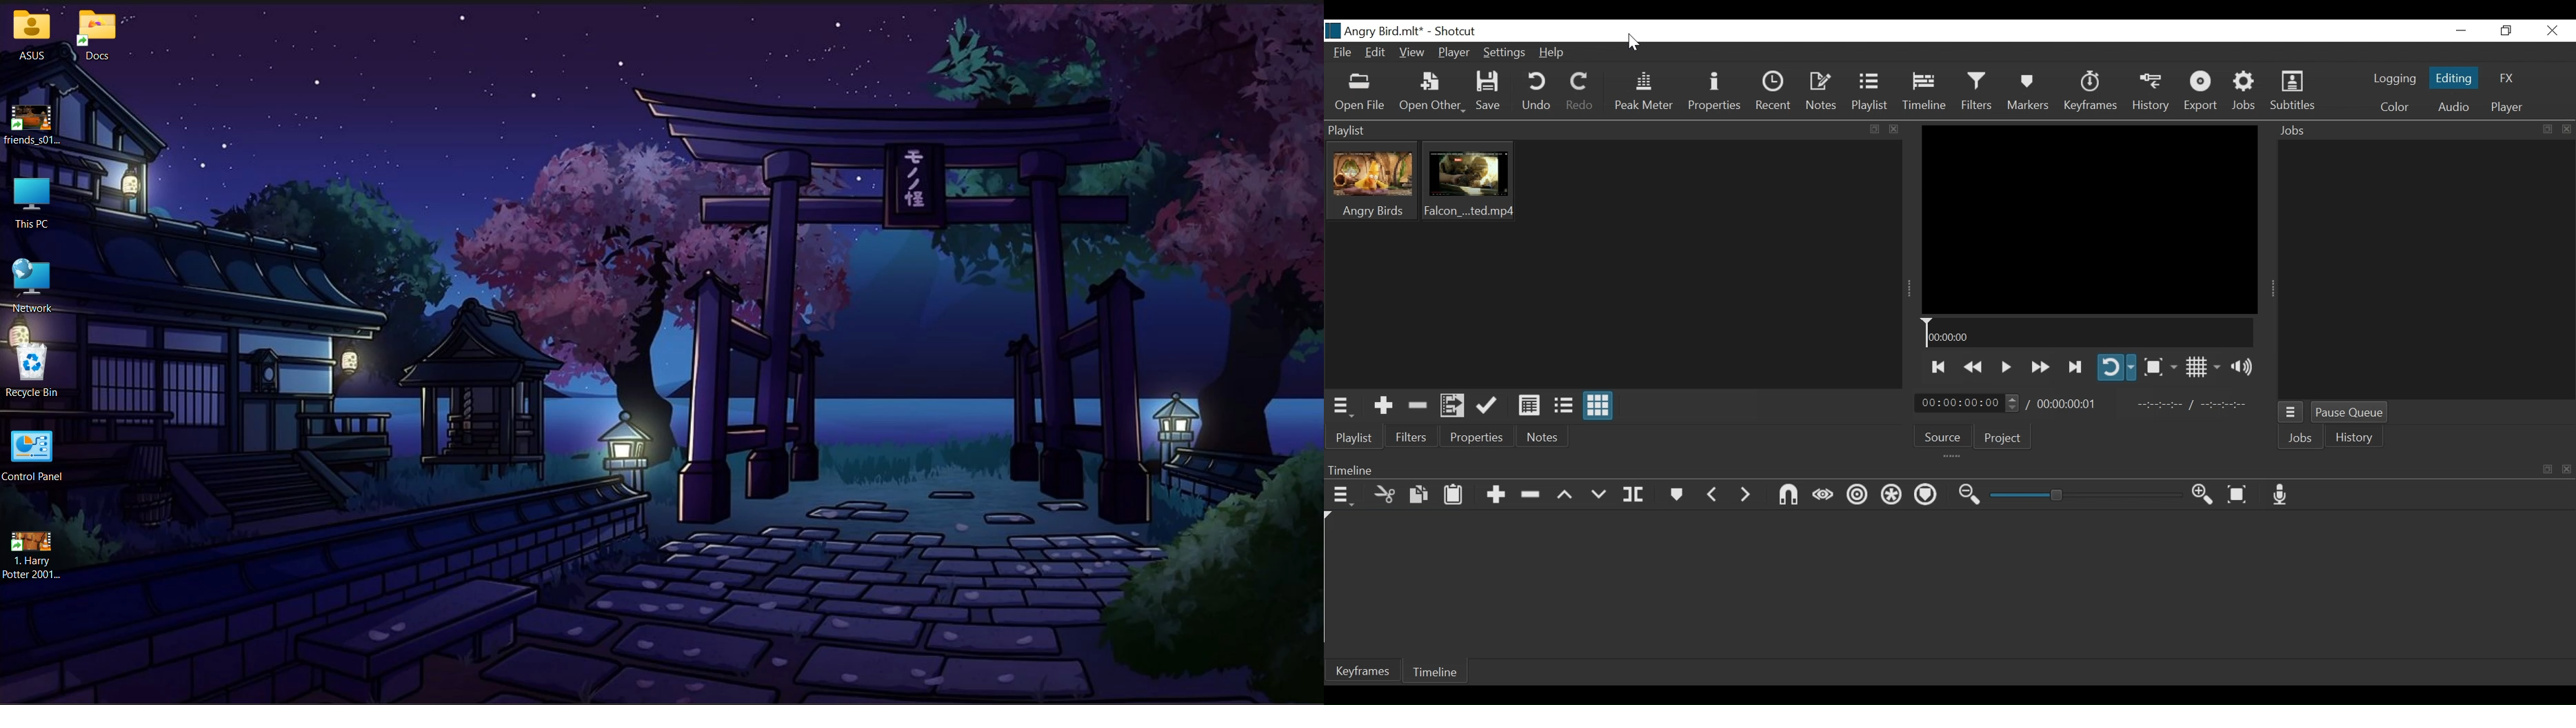  I want to click on , so click(2453, 108).